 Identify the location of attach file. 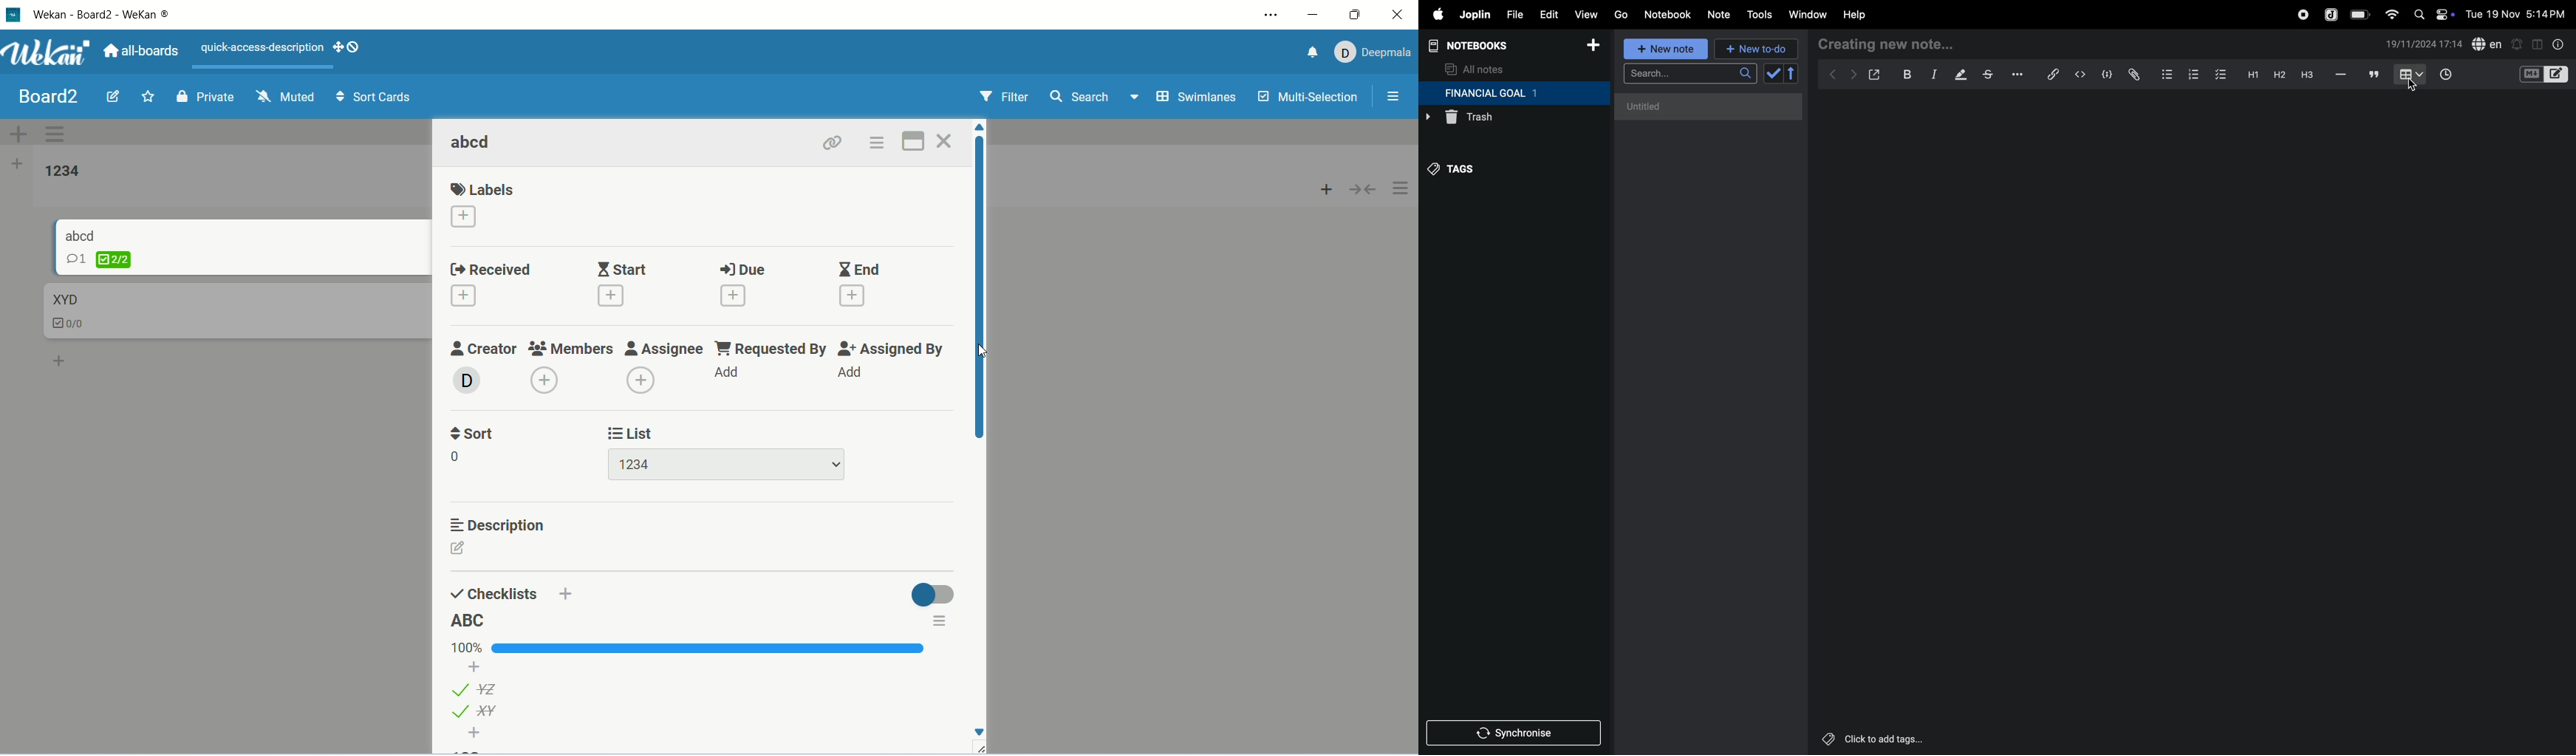
(2133, 75).